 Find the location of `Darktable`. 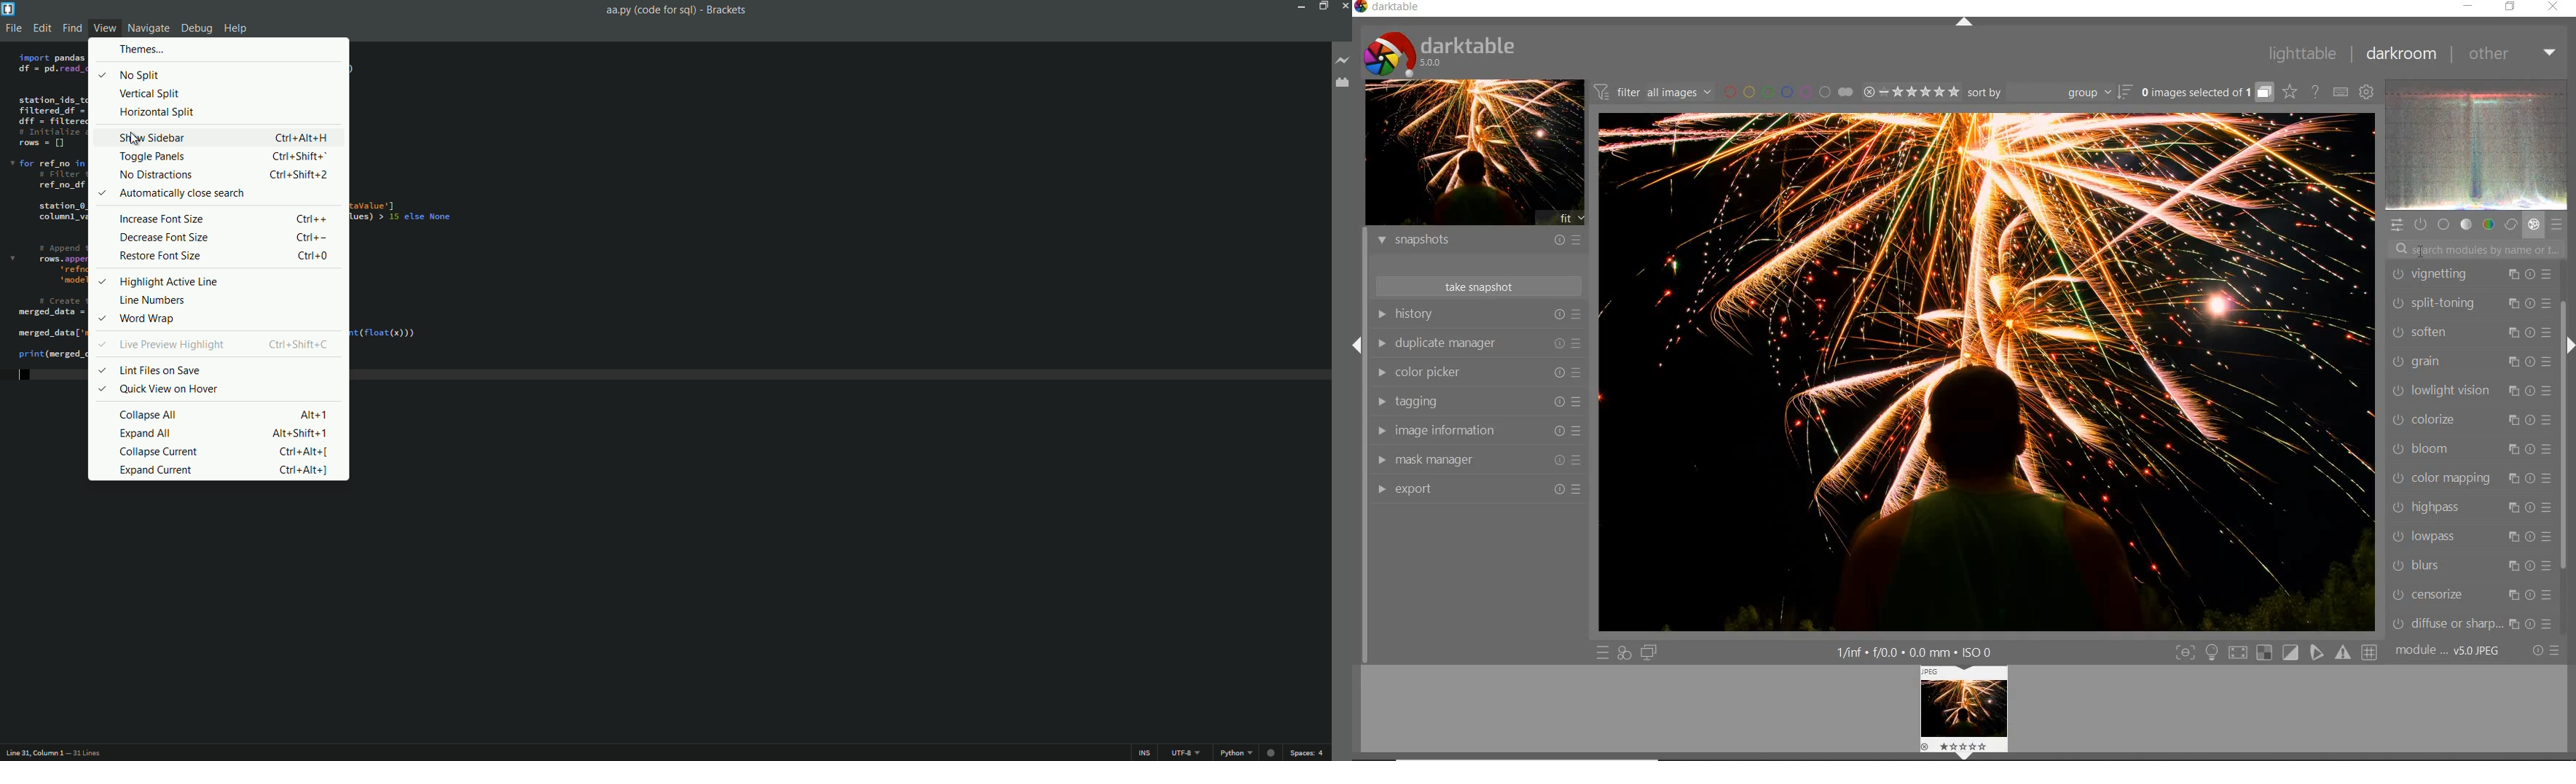

Darktable is located at coordinates (1389, 8).